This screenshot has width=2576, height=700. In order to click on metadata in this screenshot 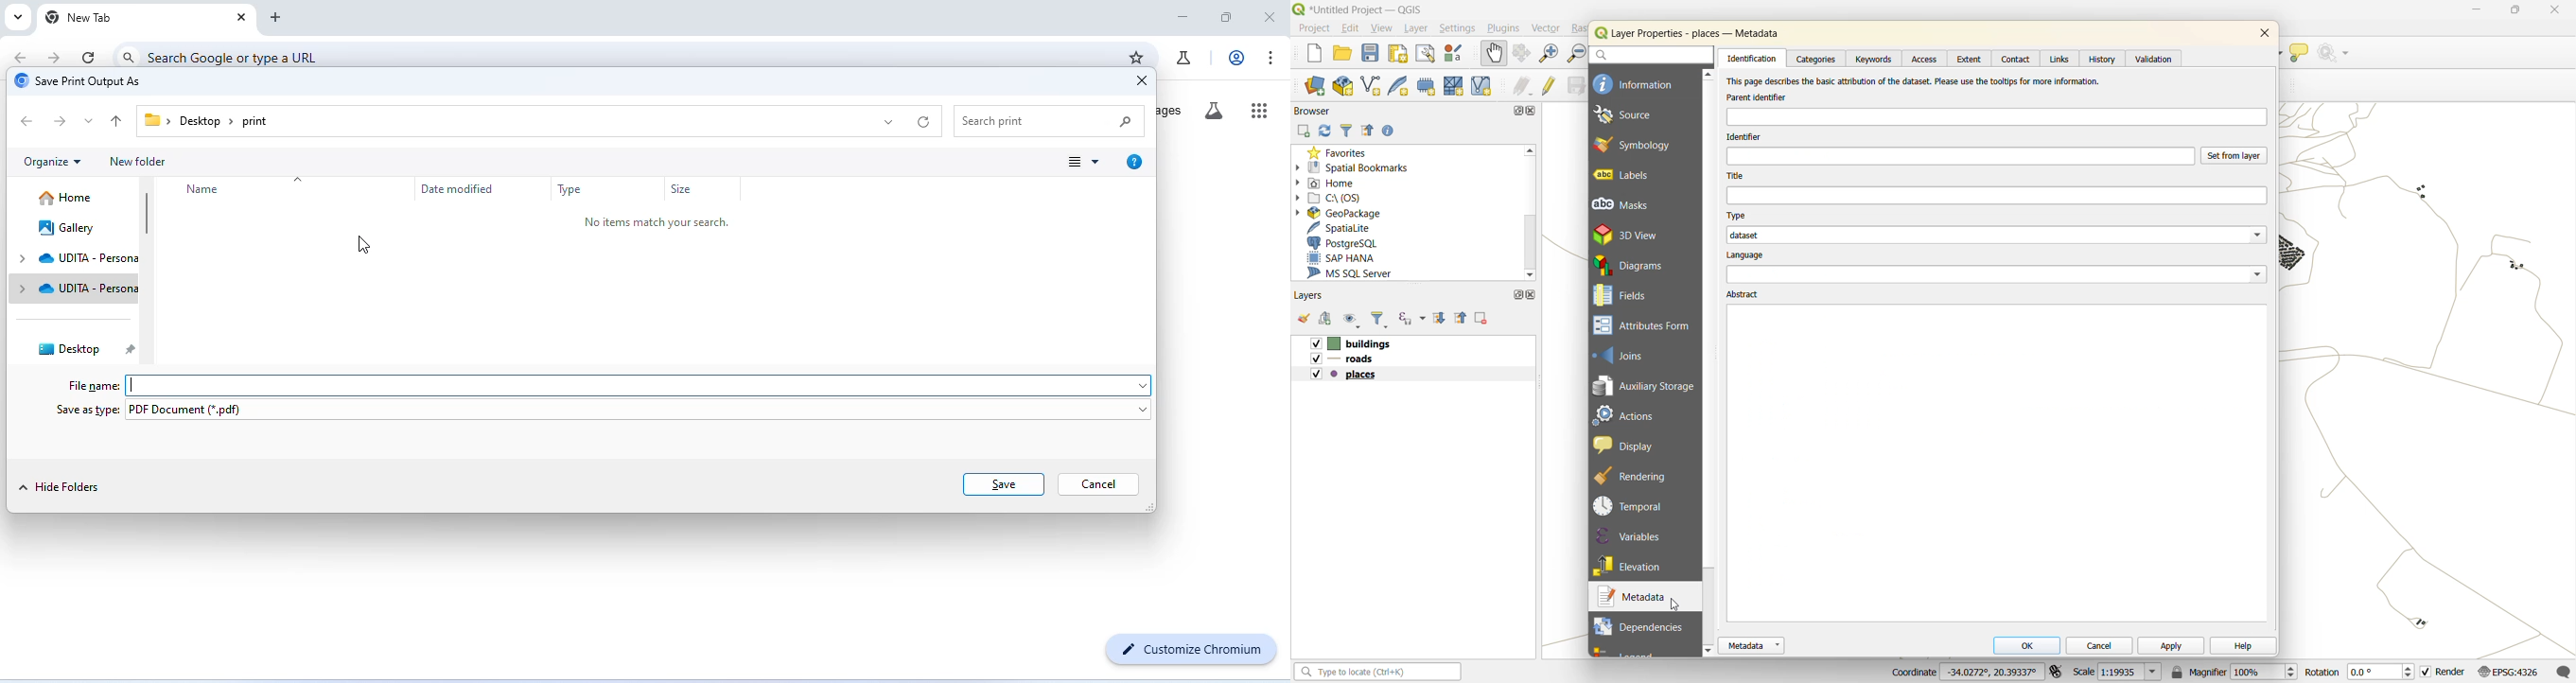, I will do `click(1634, 598)`.